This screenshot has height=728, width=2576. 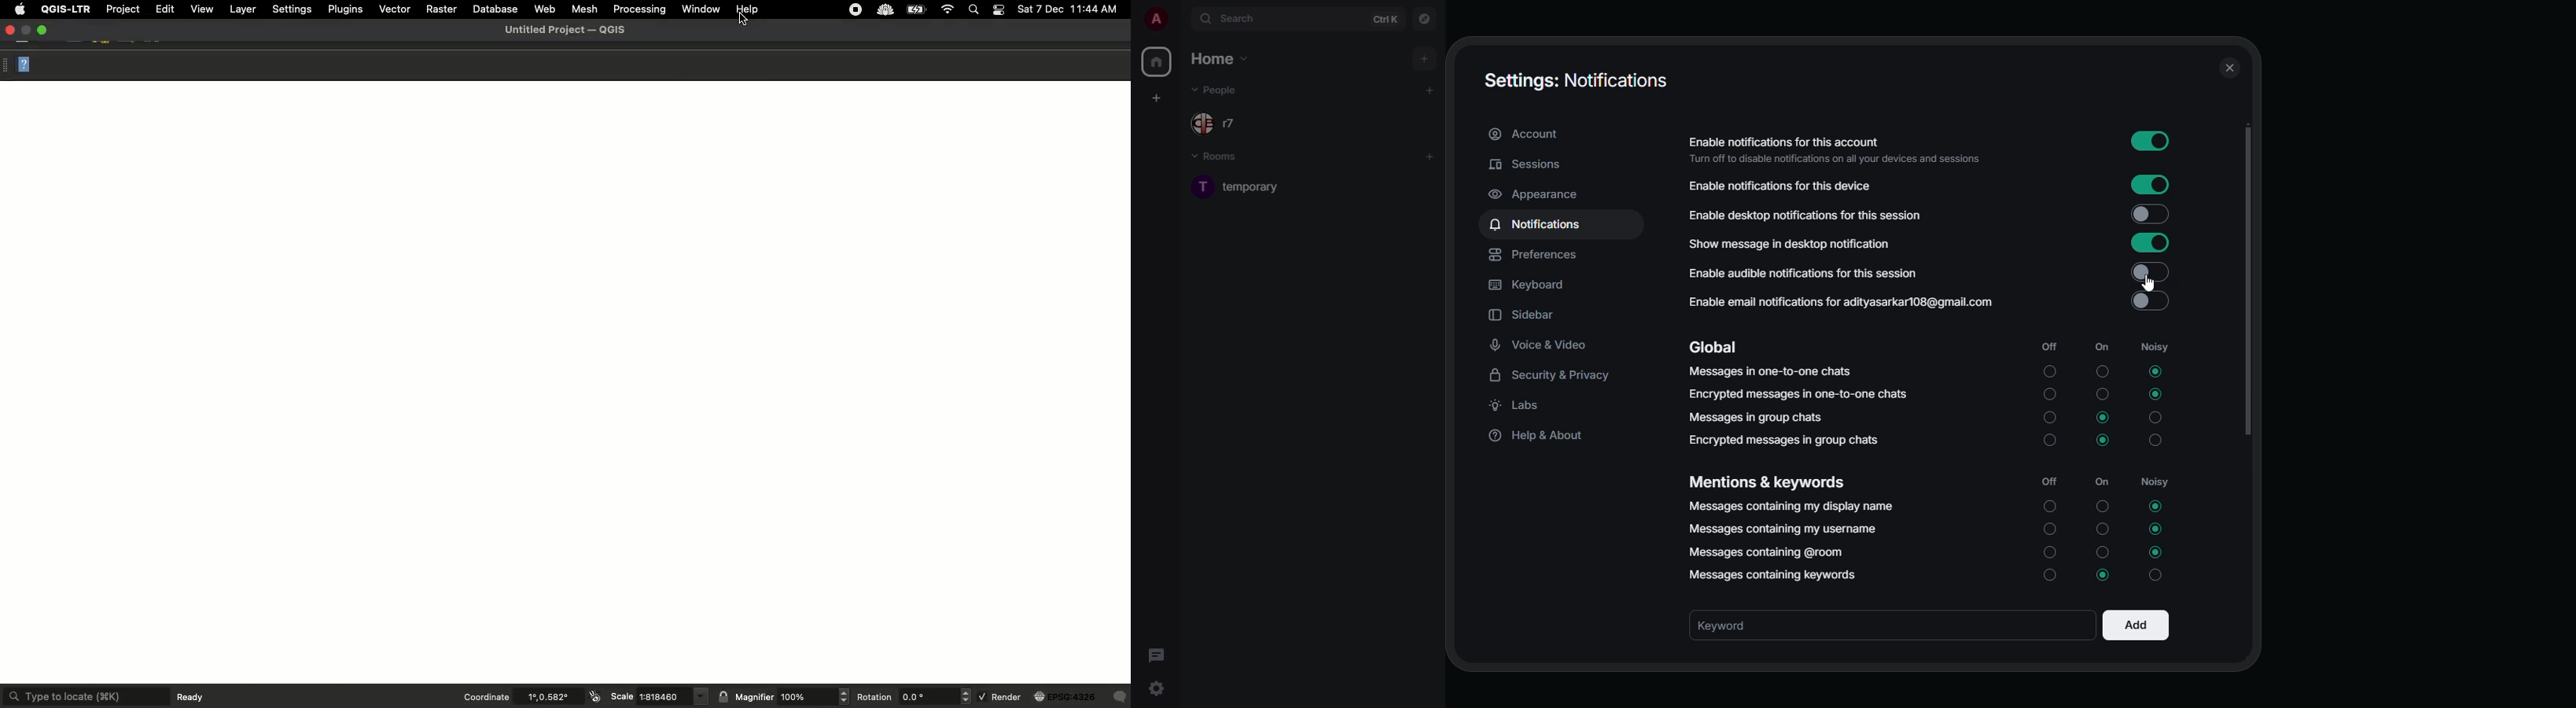 What do you see at coordinates (2157, 440) in the screenshot?
I see `Noisy Unselected` at bounding box center [2157, 440].